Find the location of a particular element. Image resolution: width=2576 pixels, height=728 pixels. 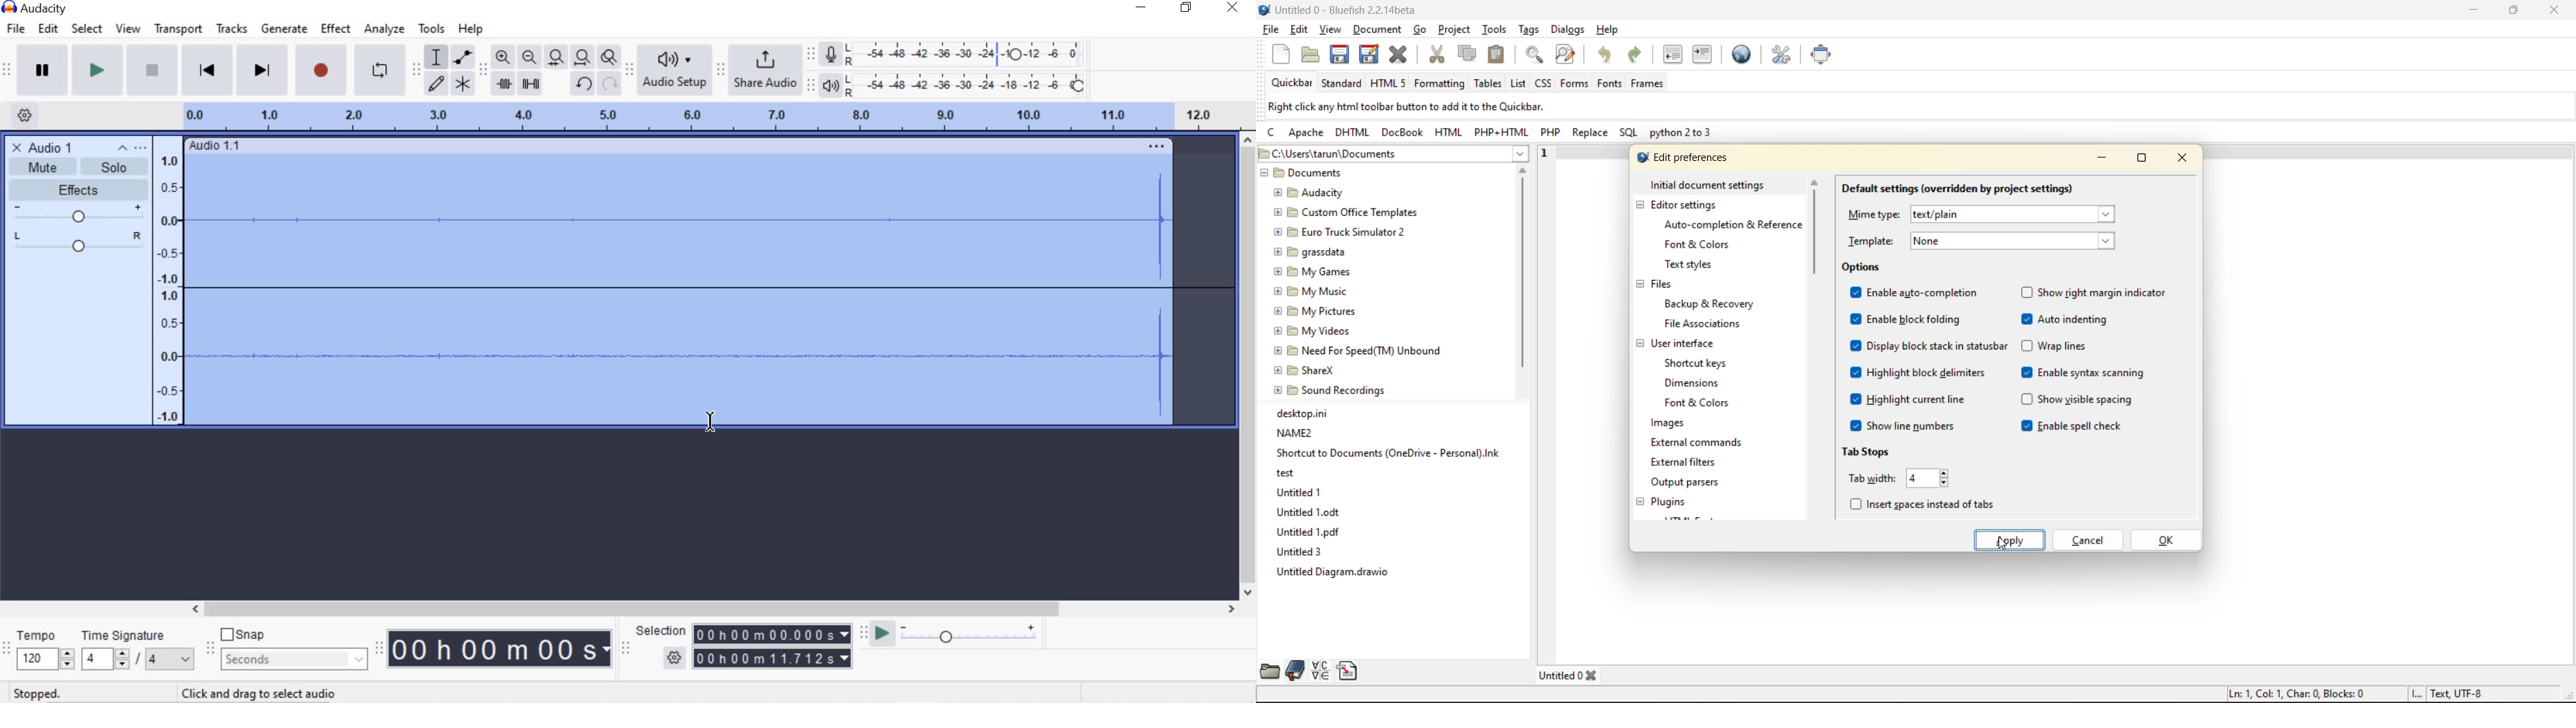

python 2 to 3 is located at coordinates (1683, 135).